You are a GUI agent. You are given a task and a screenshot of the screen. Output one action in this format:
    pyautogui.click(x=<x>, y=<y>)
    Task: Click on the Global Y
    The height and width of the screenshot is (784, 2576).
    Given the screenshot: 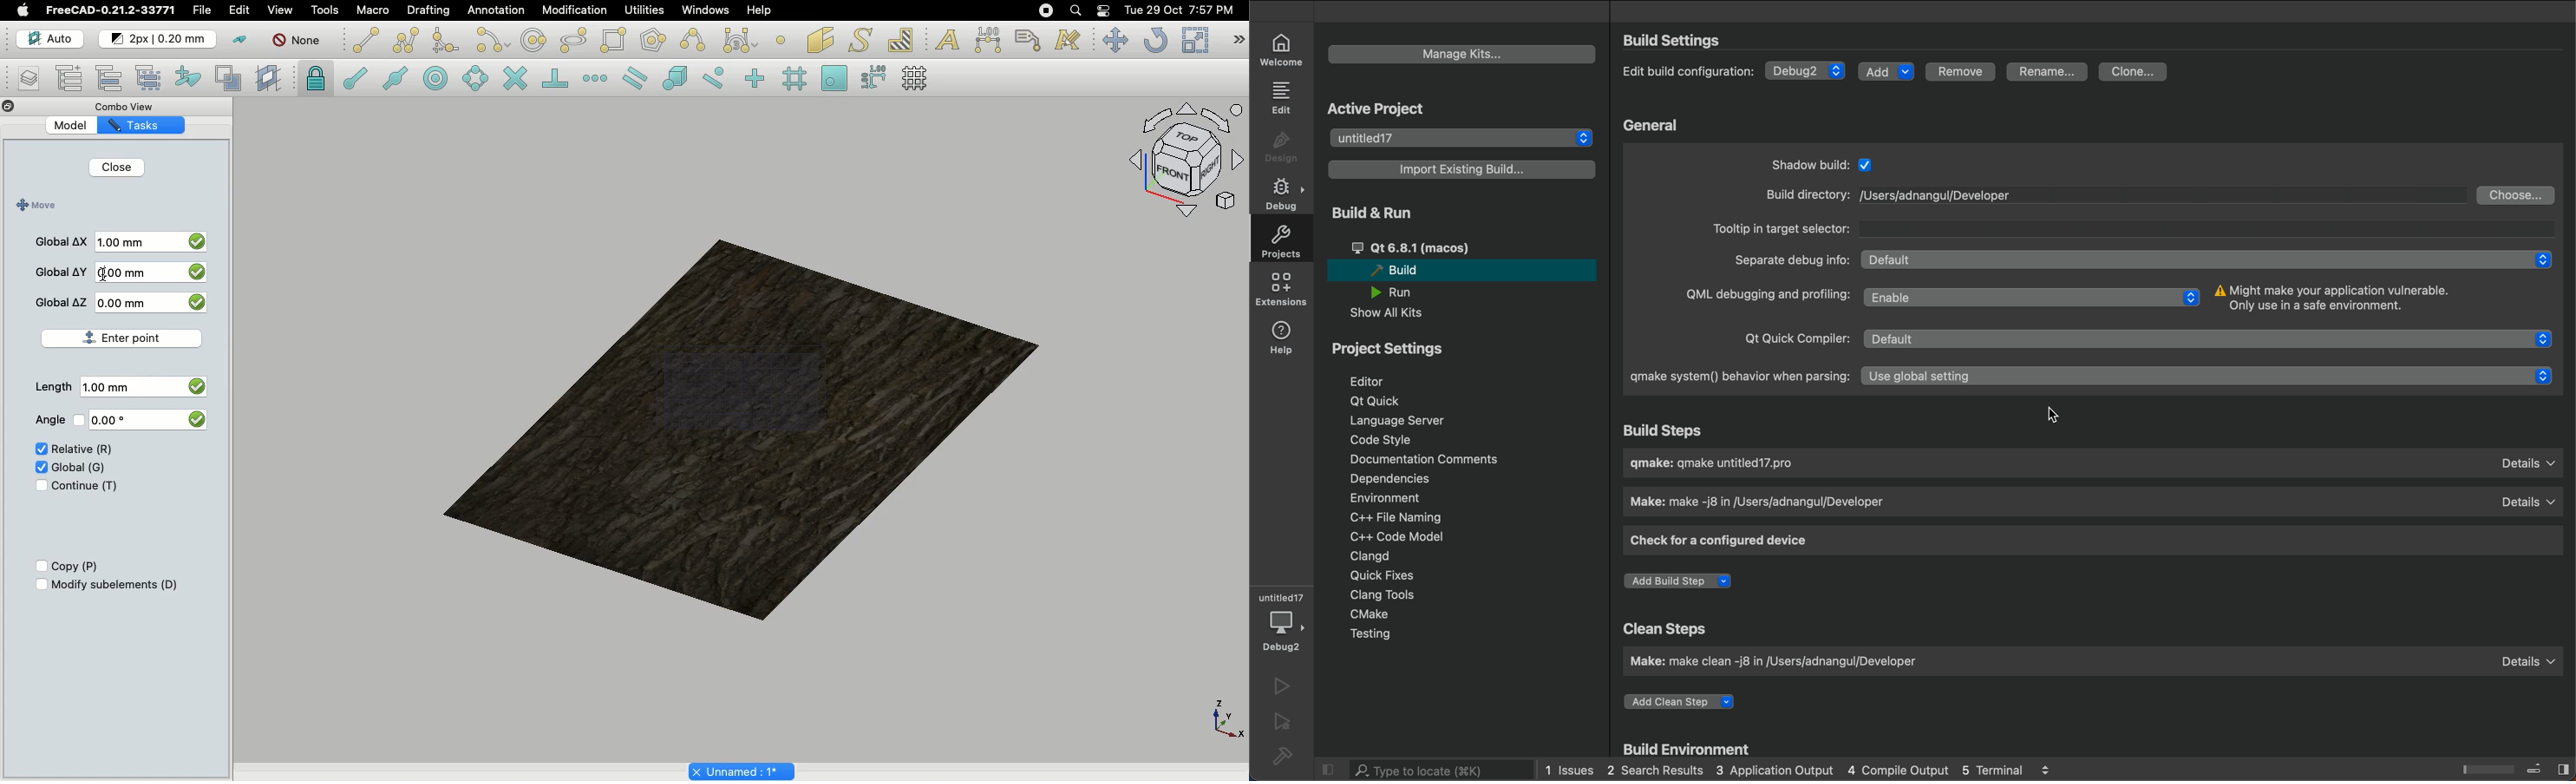 What is the action you would take?
    pyautogui.click(x=62, y=272)
    